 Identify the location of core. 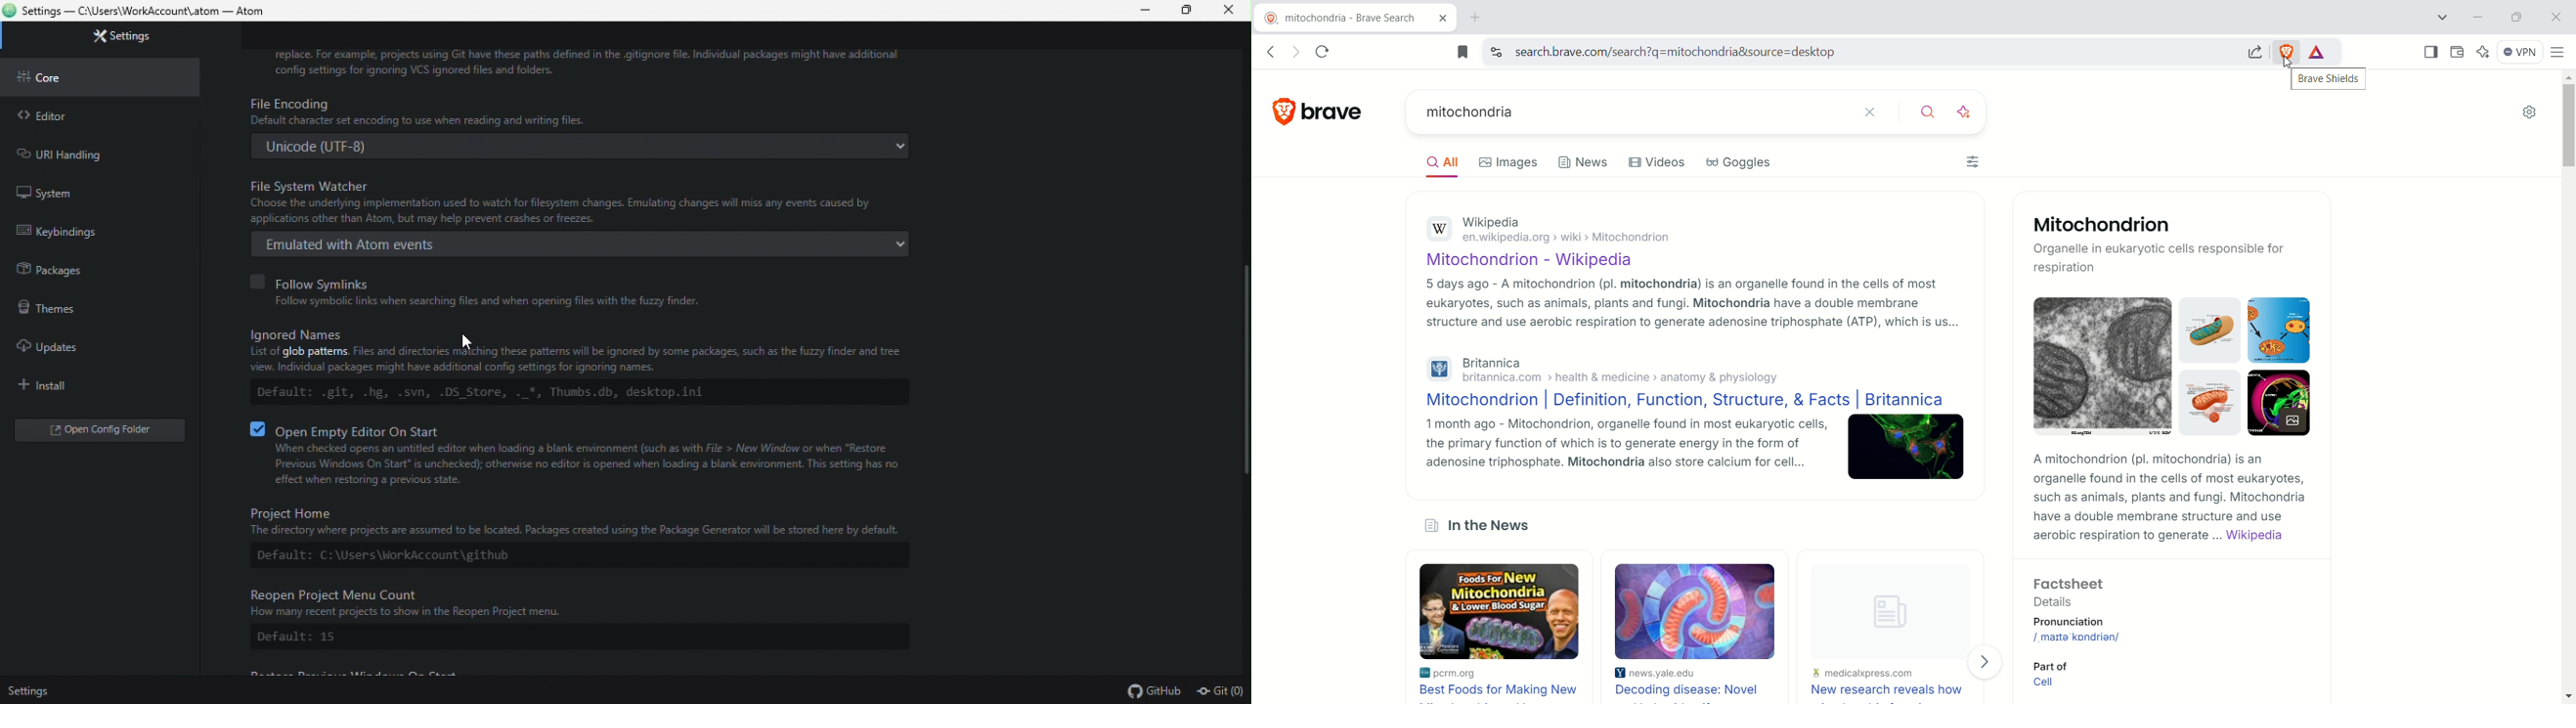
(101, 75).